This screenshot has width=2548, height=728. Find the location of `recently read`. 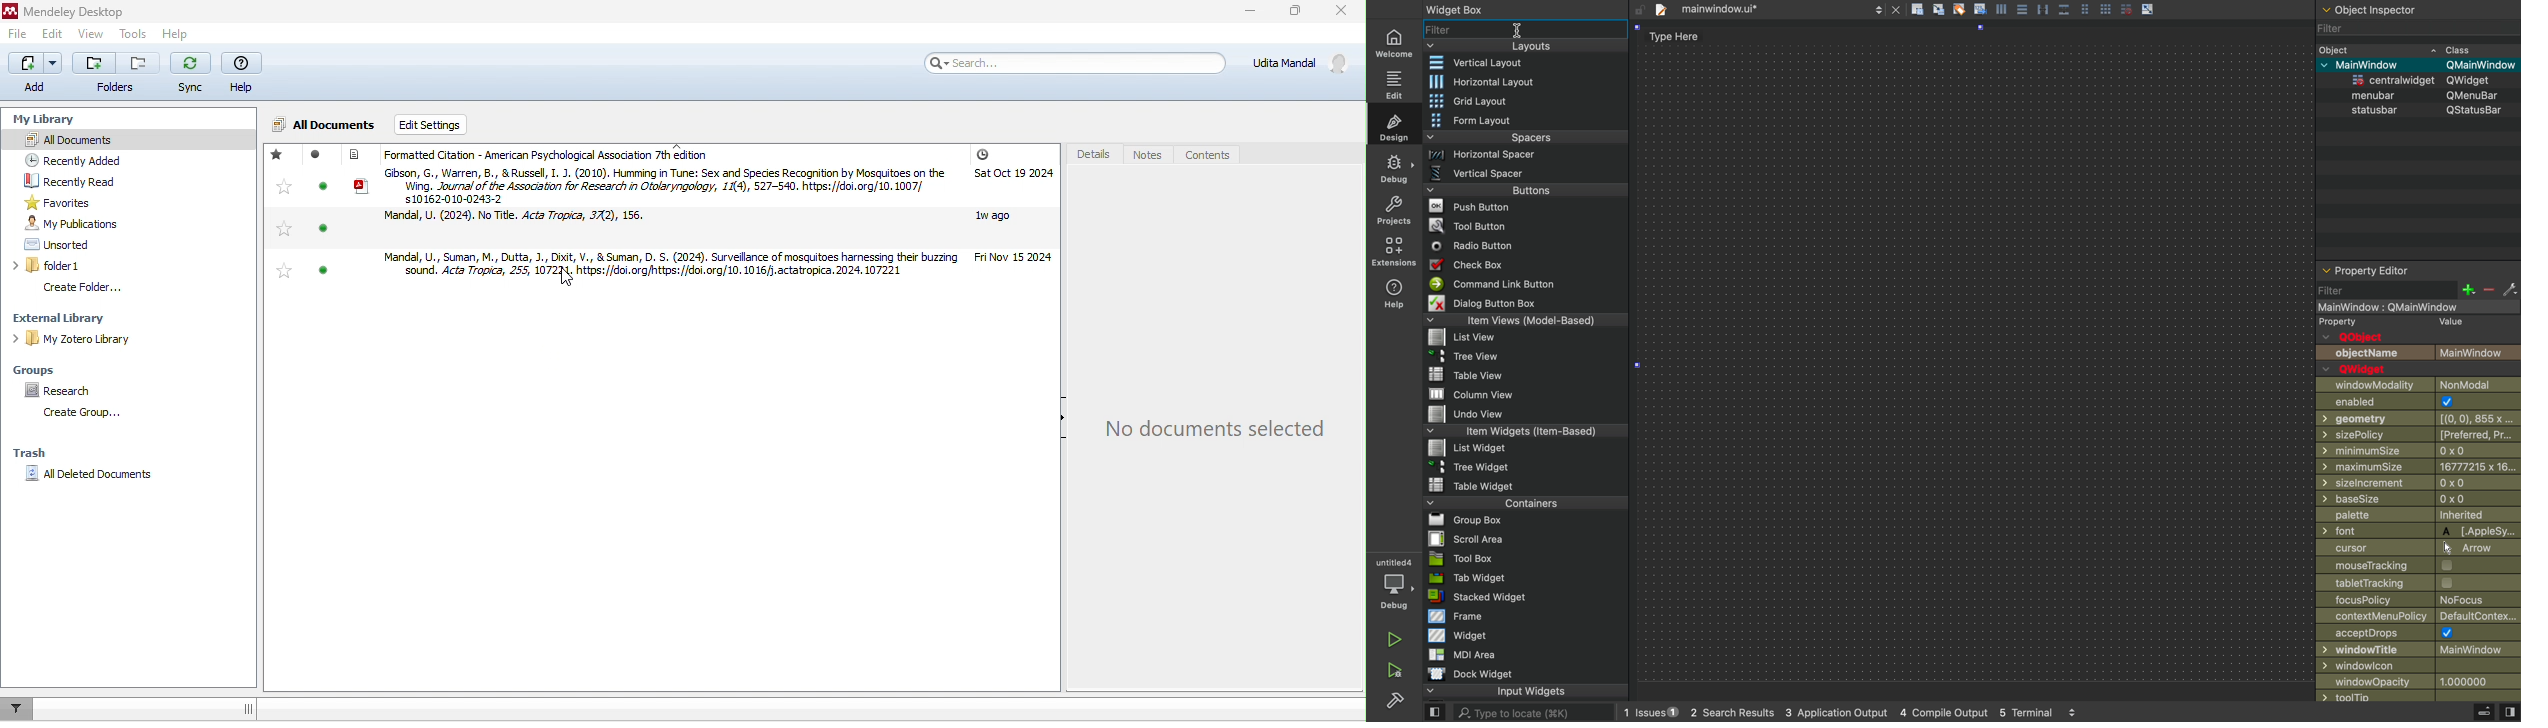

recently read is located at coordinates (91, 182).